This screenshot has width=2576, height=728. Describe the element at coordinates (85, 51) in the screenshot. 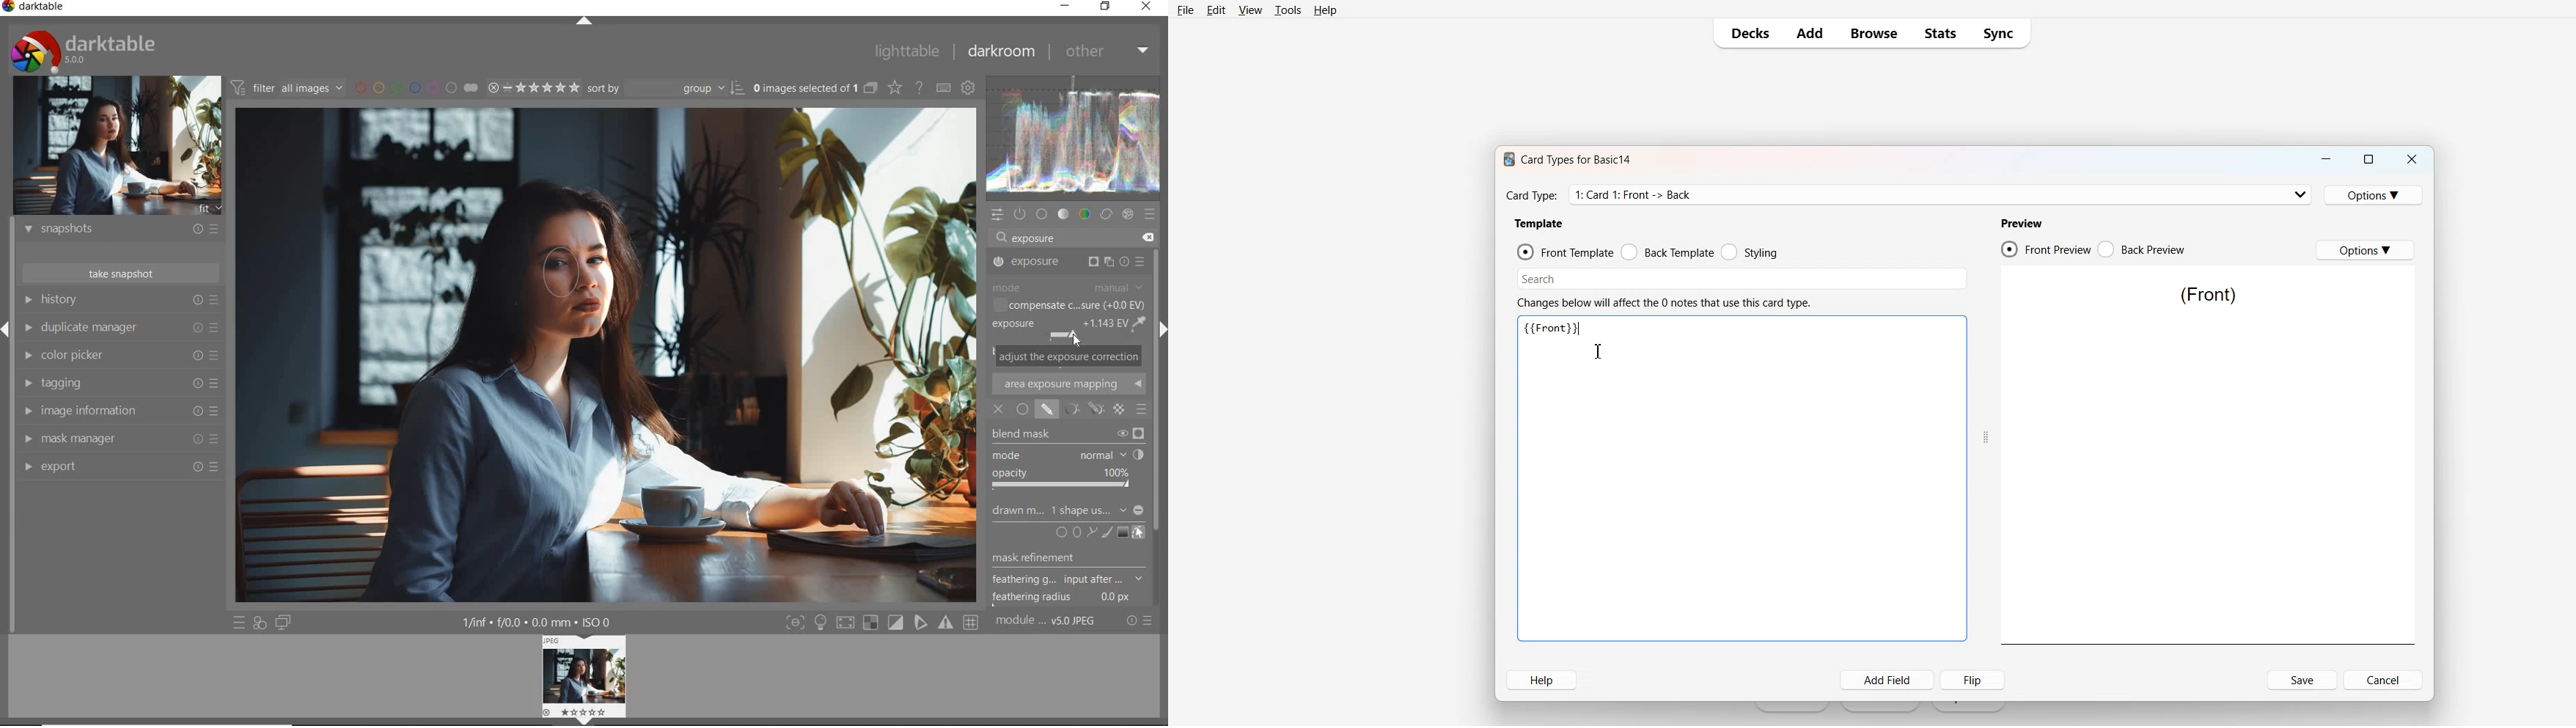

I see `system logo` at that location.